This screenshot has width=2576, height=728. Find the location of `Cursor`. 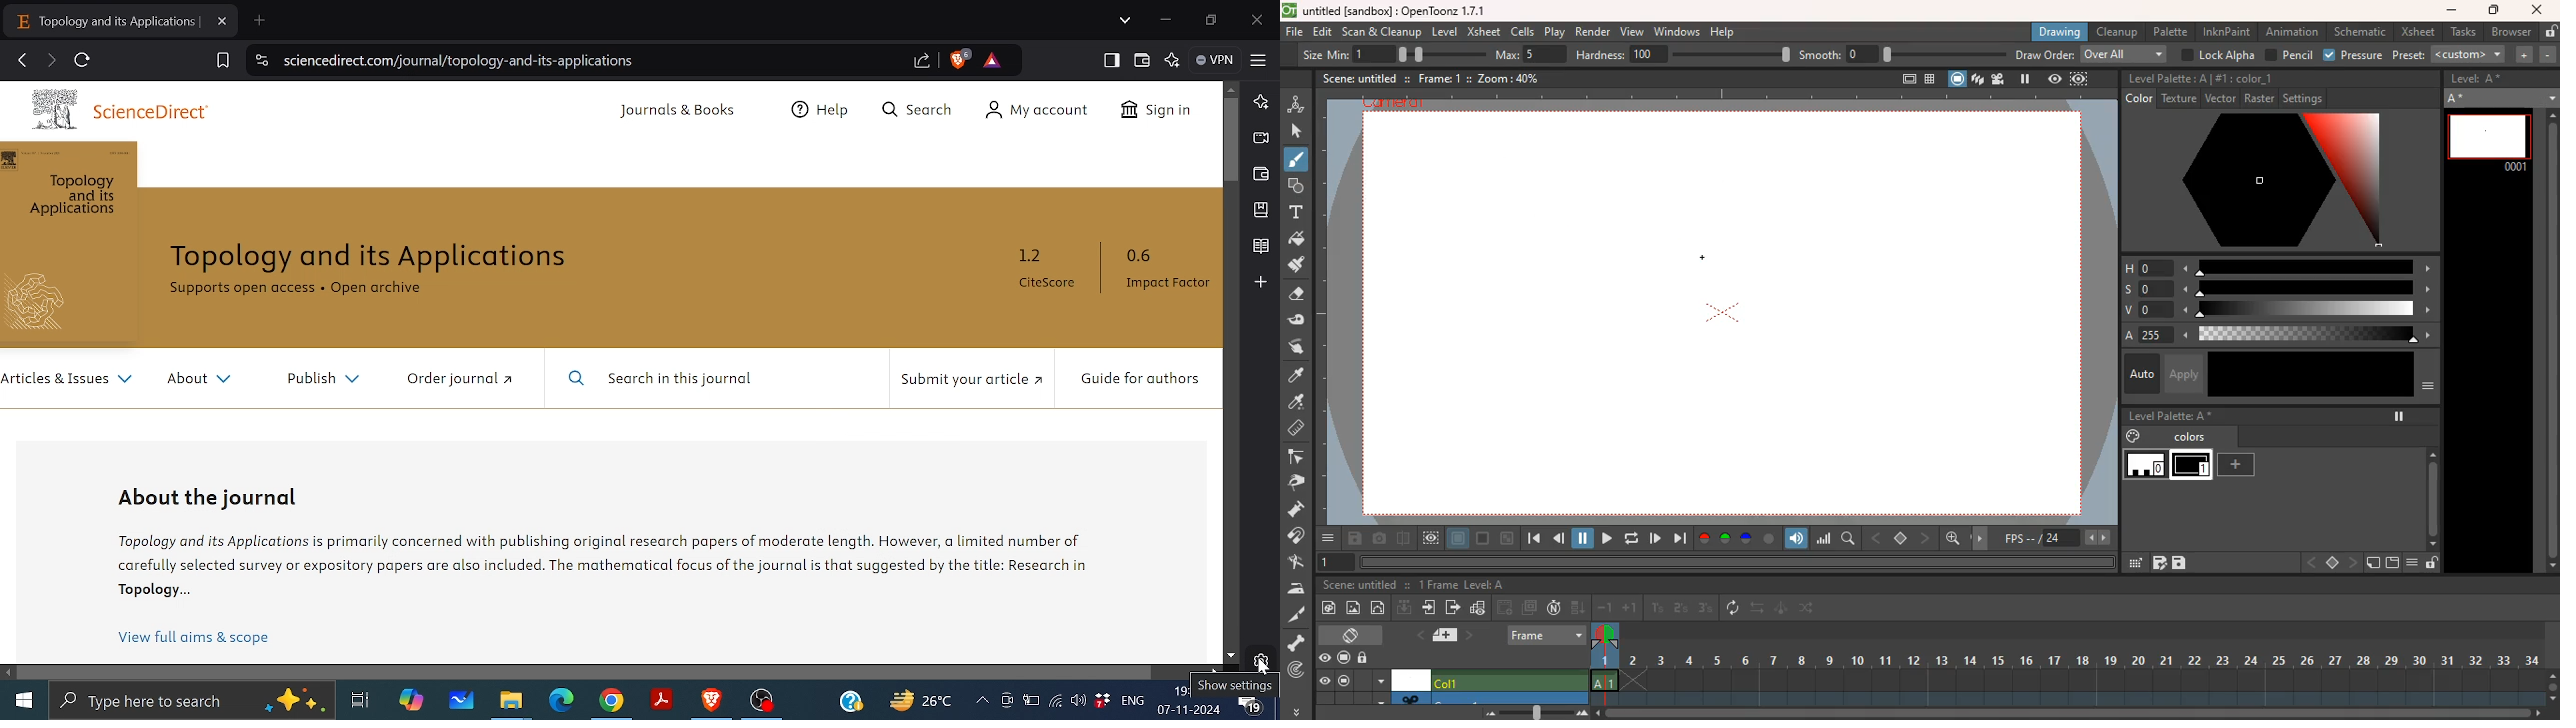

Cursor is located at coordinates (1300, 168).